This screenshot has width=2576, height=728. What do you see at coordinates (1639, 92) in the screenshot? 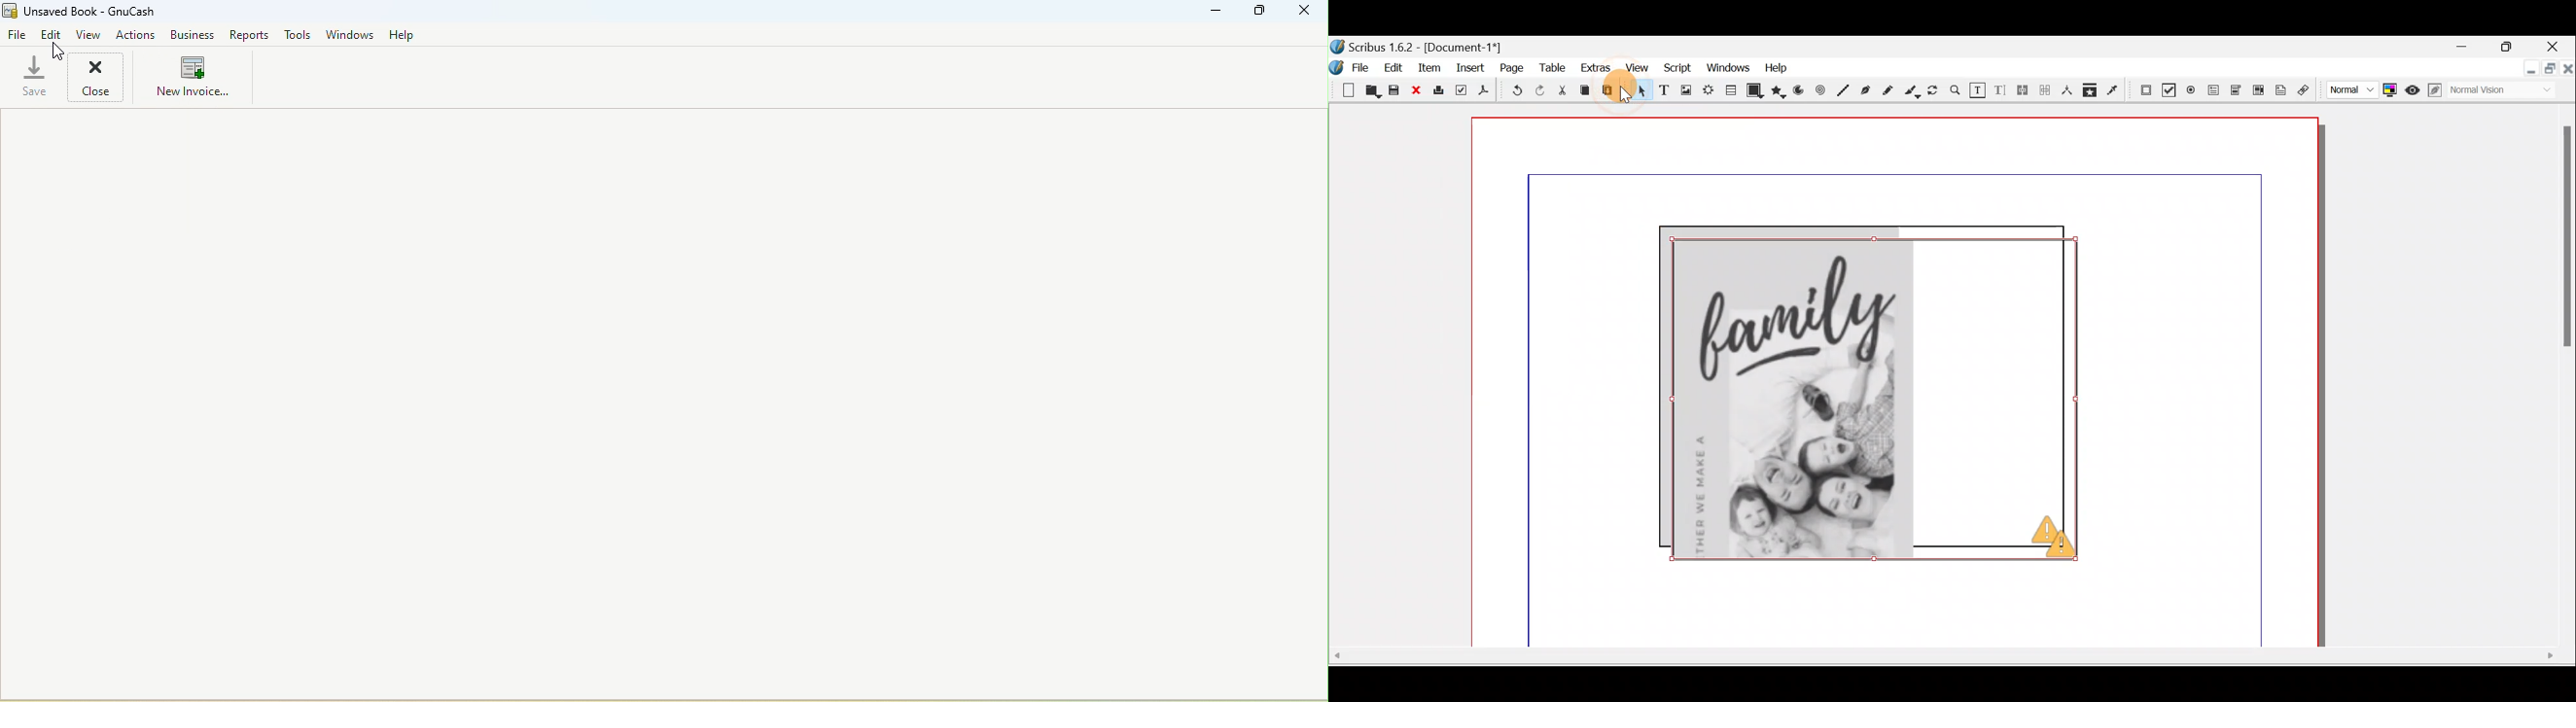
I see `Select item` at bounding box center [1639, 92].